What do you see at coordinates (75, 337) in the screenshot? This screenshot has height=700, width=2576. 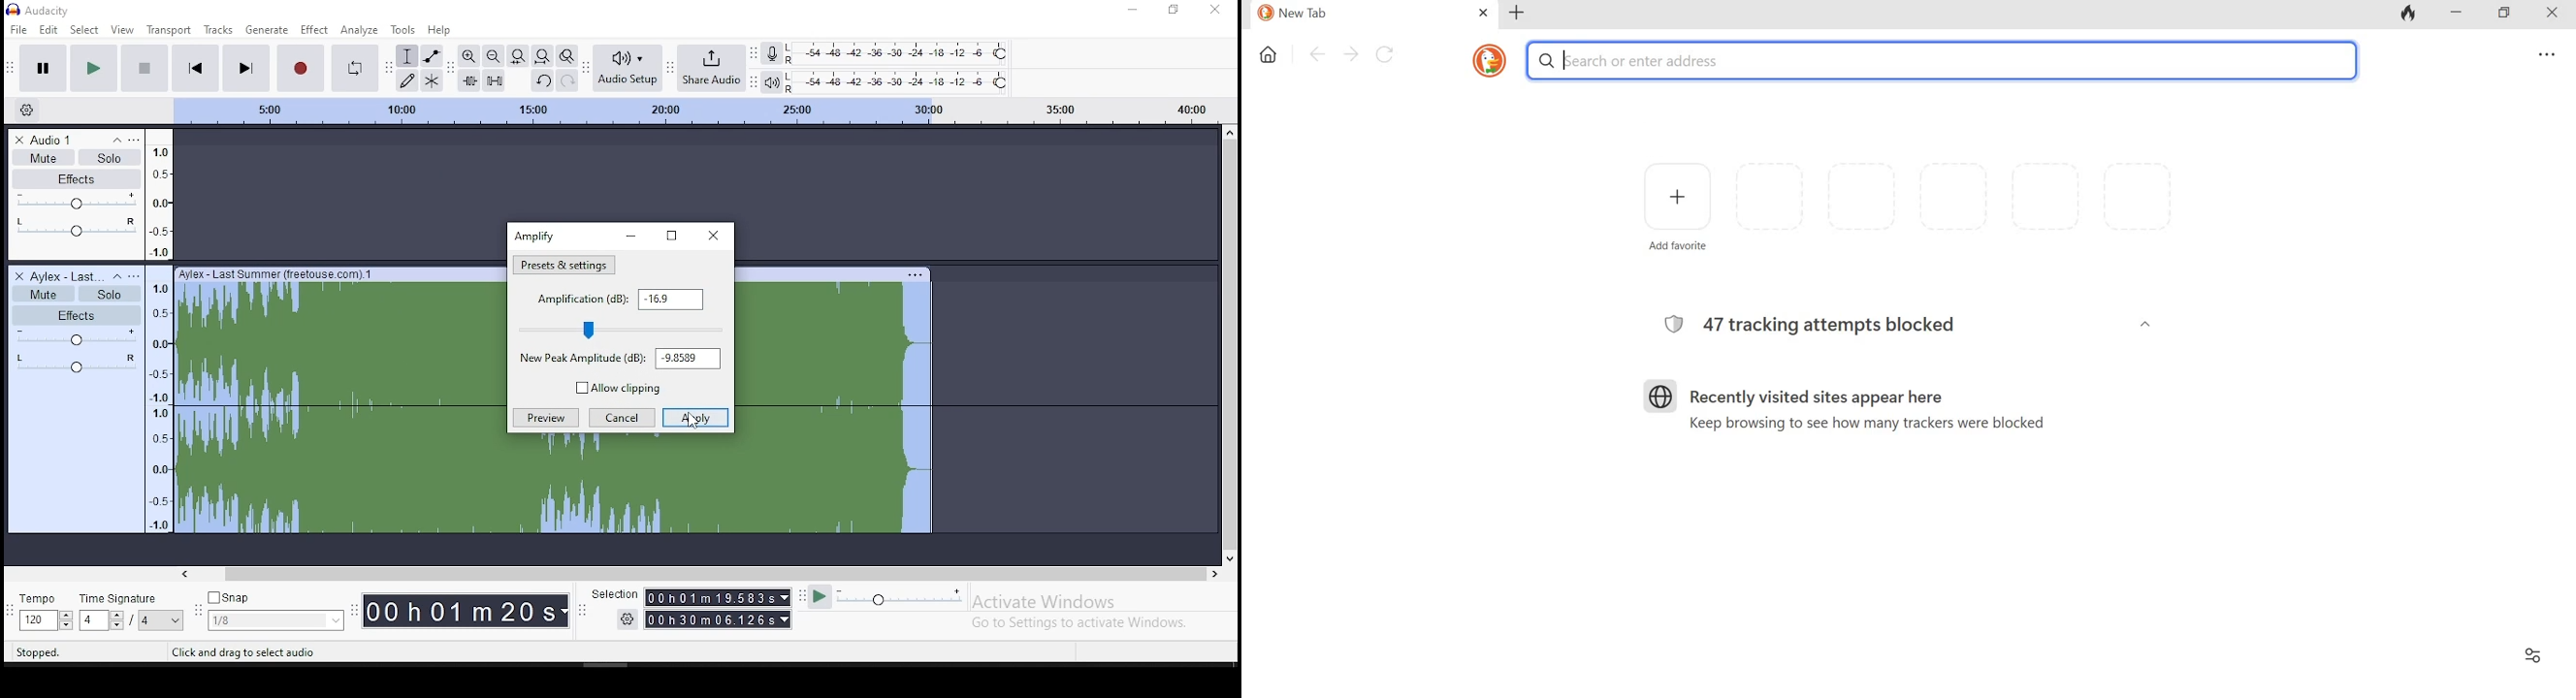 I see `volume` at bounding box center [75, 337].